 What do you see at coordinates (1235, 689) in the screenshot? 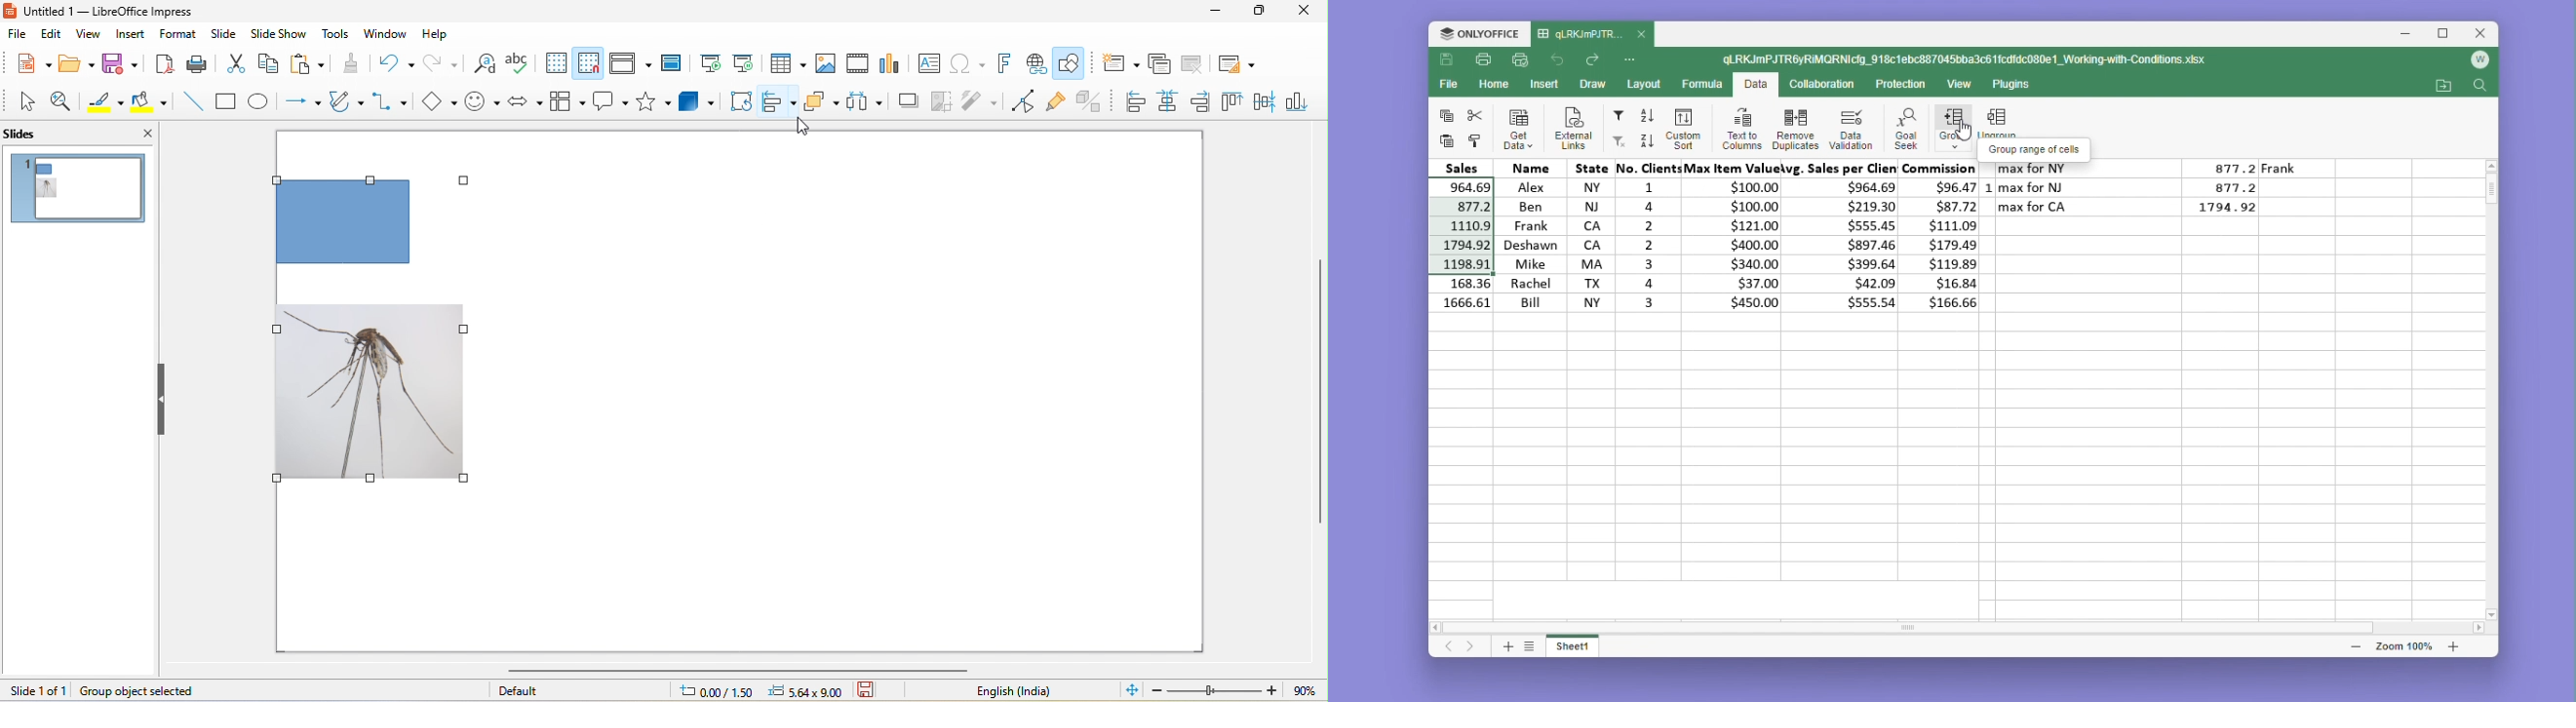
I see `zoom` at bounding box center [1235, 689].